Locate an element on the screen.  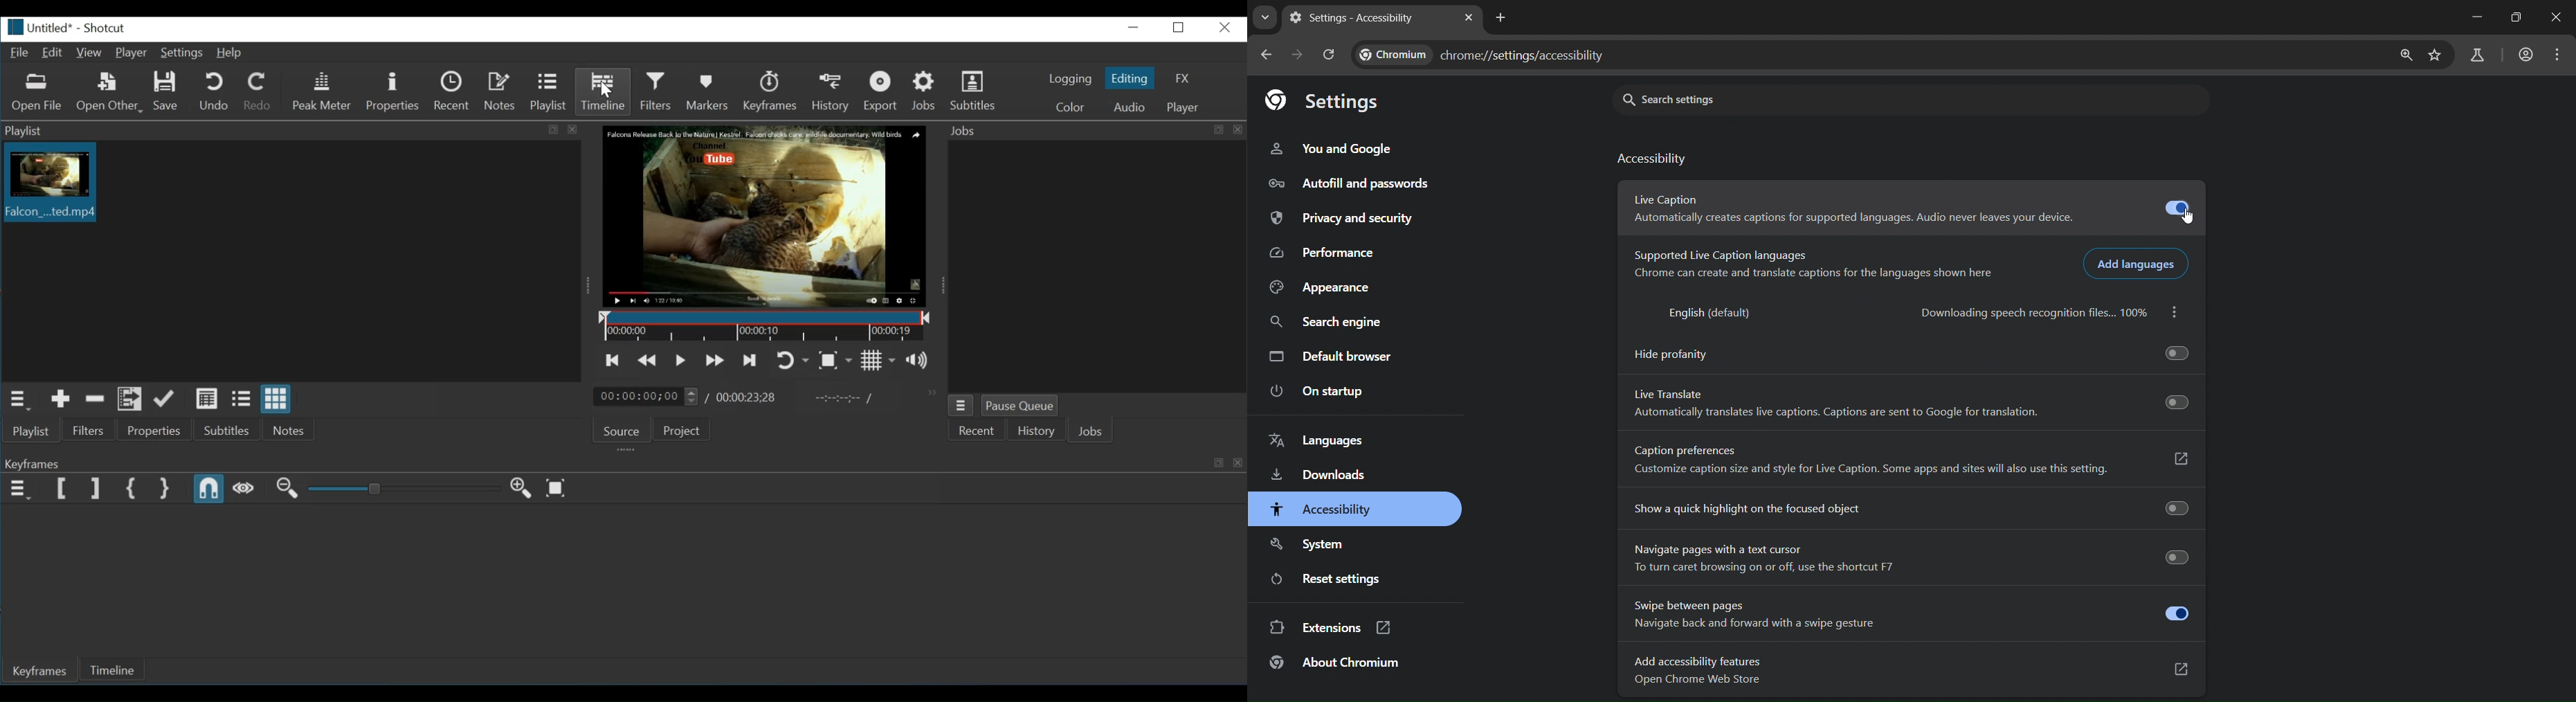
In oint is located at coordinates (840, 399).